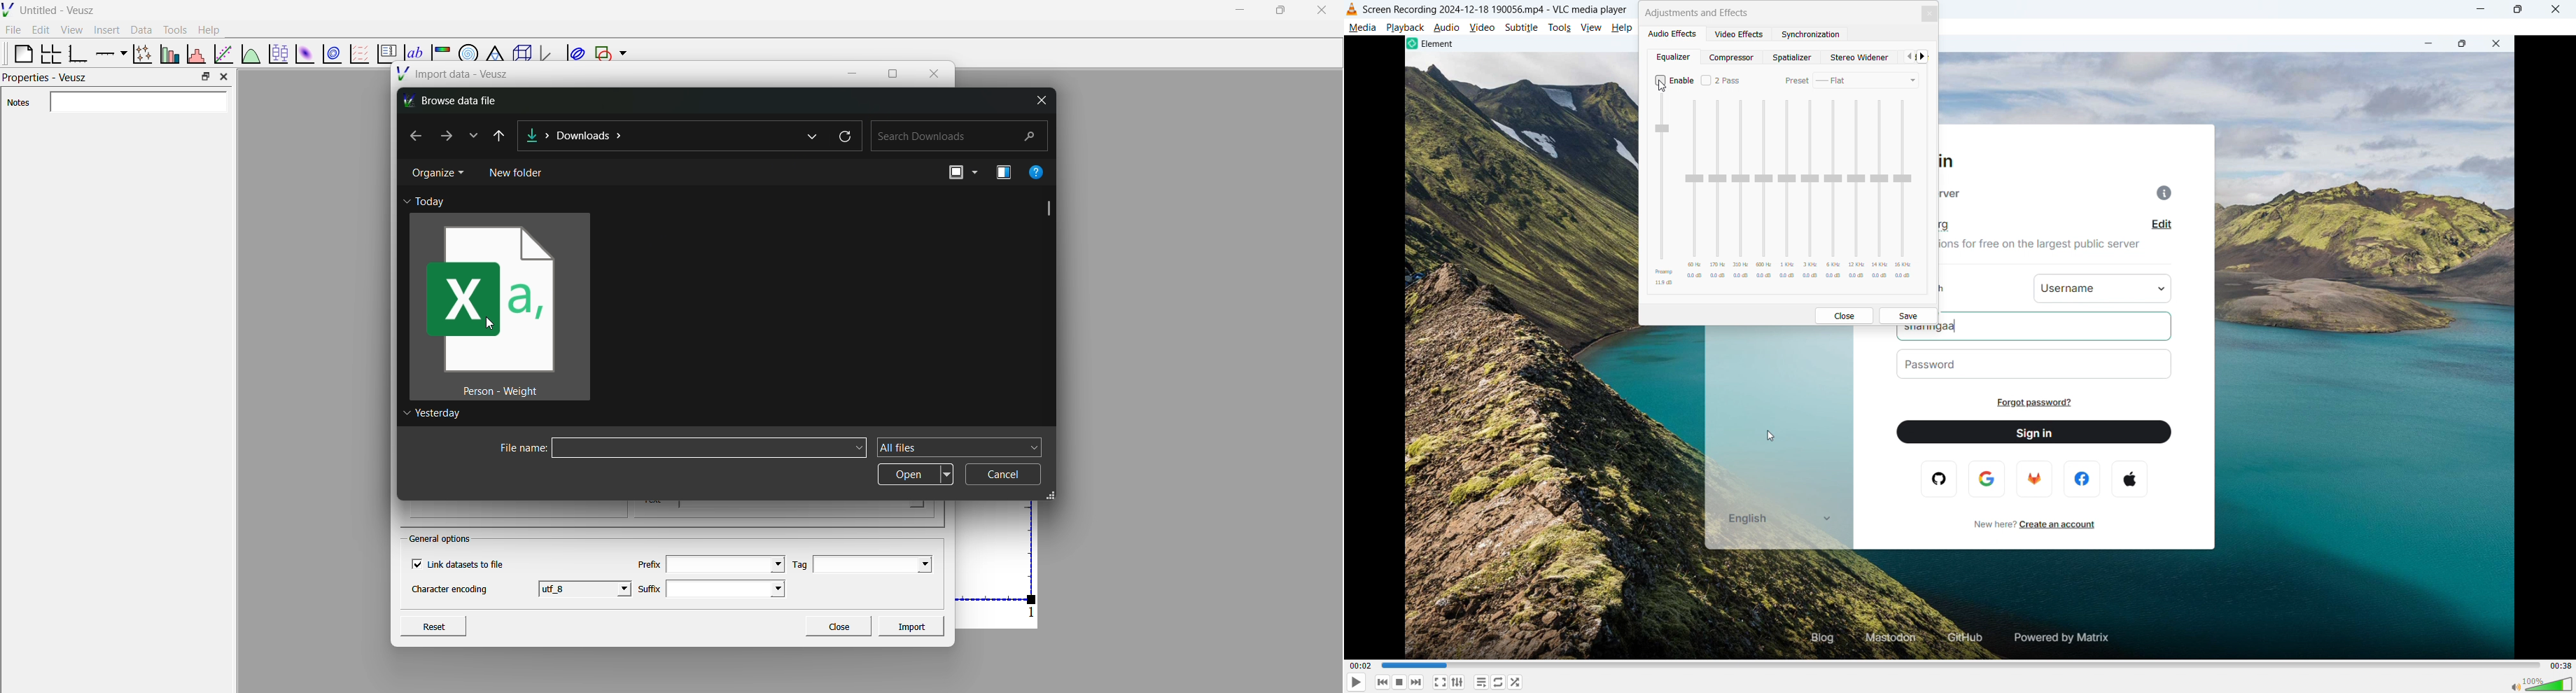 This screenshot has width=2576, height=700. I want to click on save, so click(1908, 316).